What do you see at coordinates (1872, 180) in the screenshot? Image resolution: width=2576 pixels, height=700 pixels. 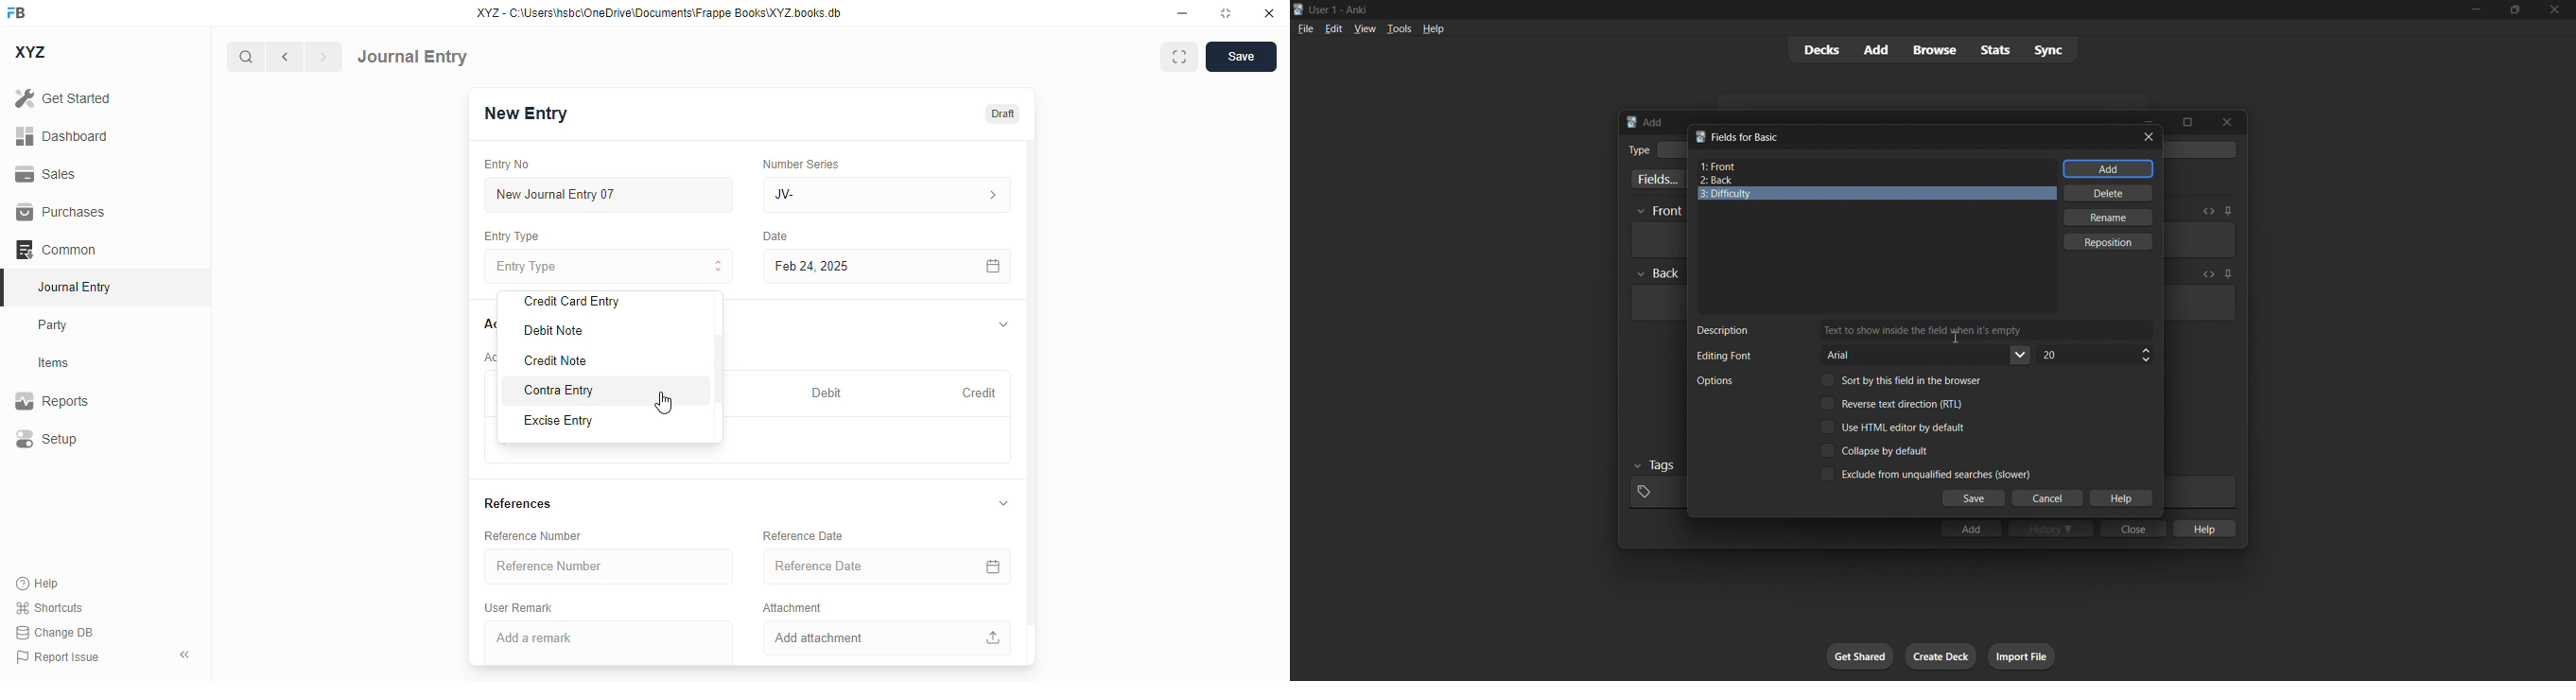 I see `back field` at bounding box center [1872, 180].